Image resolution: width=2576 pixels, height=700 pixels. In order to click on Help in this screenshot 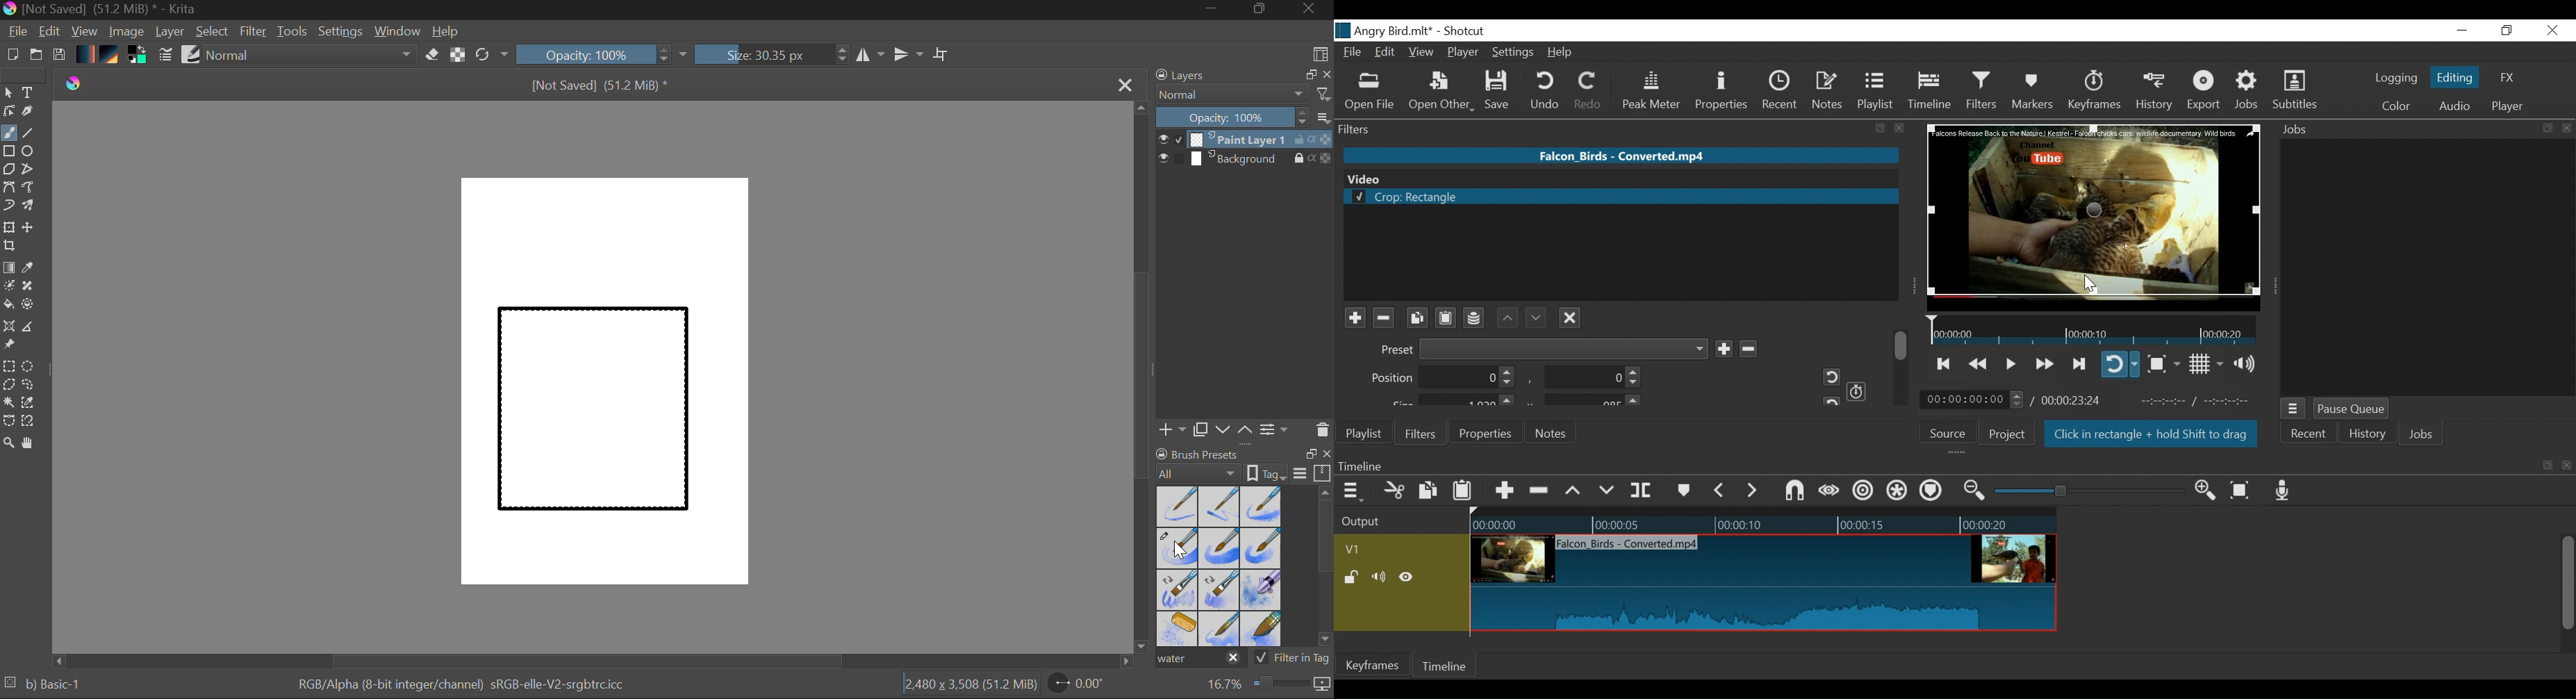, I will do `click(1564, 52)`.